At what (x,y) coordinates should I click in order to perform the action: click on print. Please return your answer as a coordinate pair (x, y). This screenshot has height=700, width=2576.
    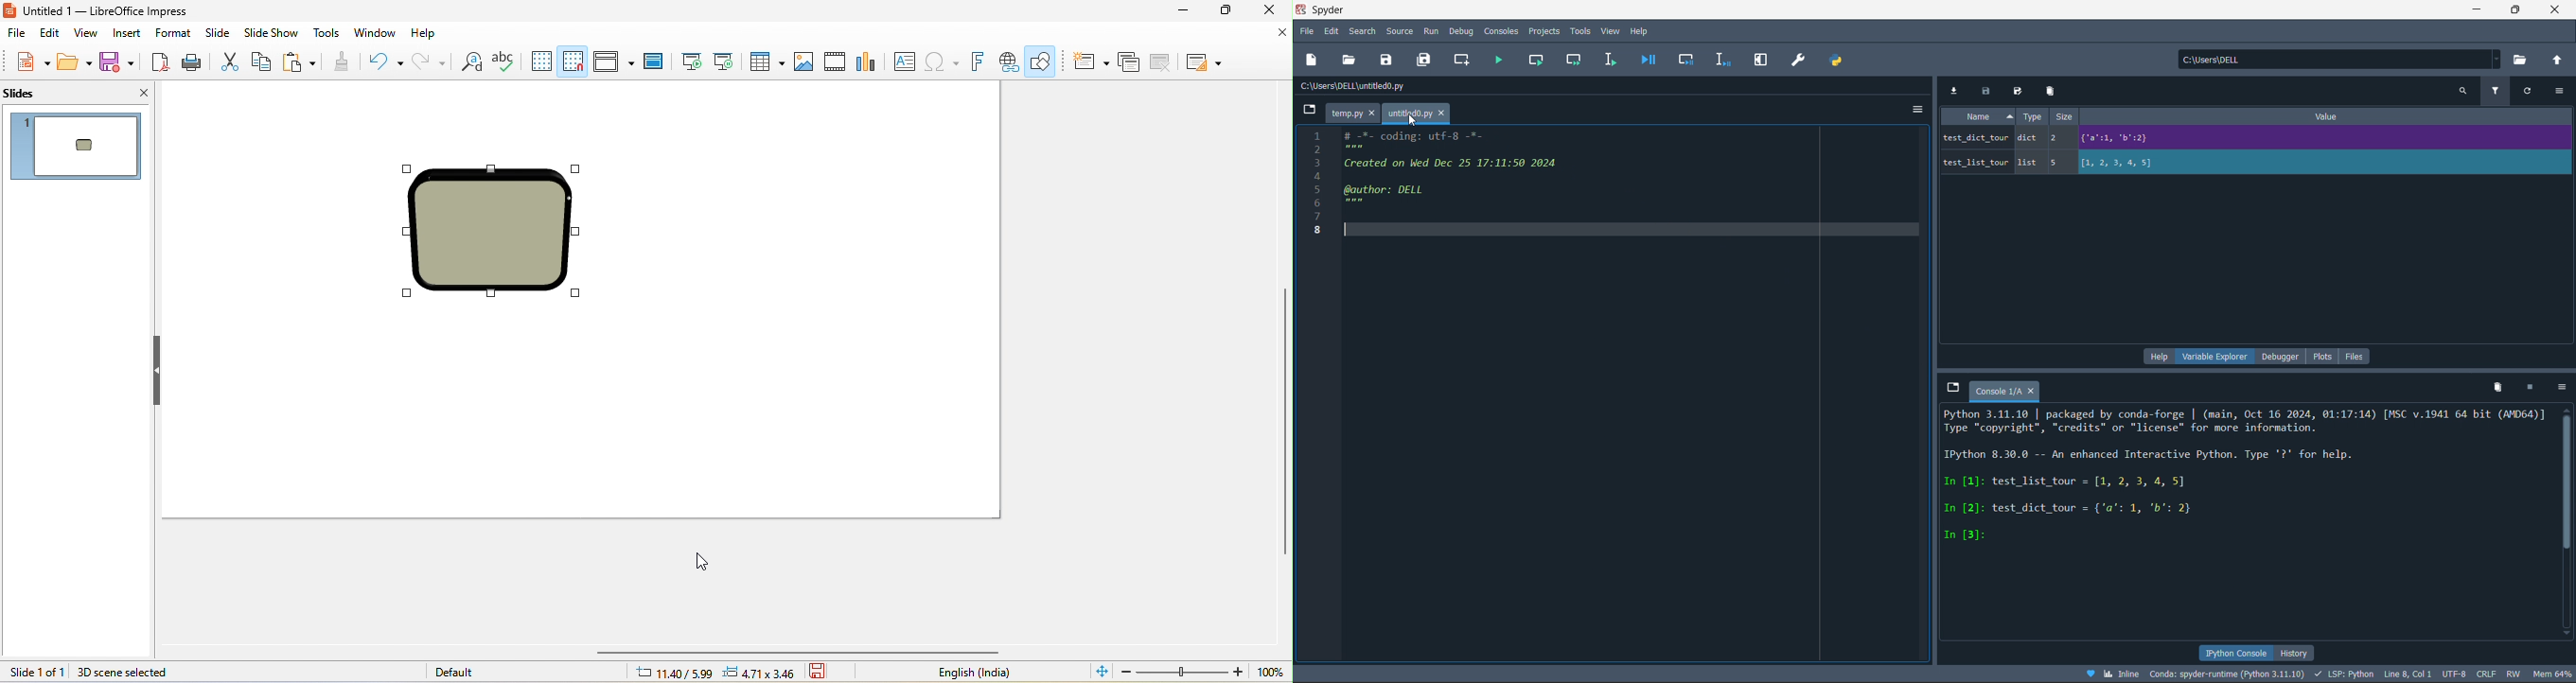
    Looking at the image, I should click on (194, 61).